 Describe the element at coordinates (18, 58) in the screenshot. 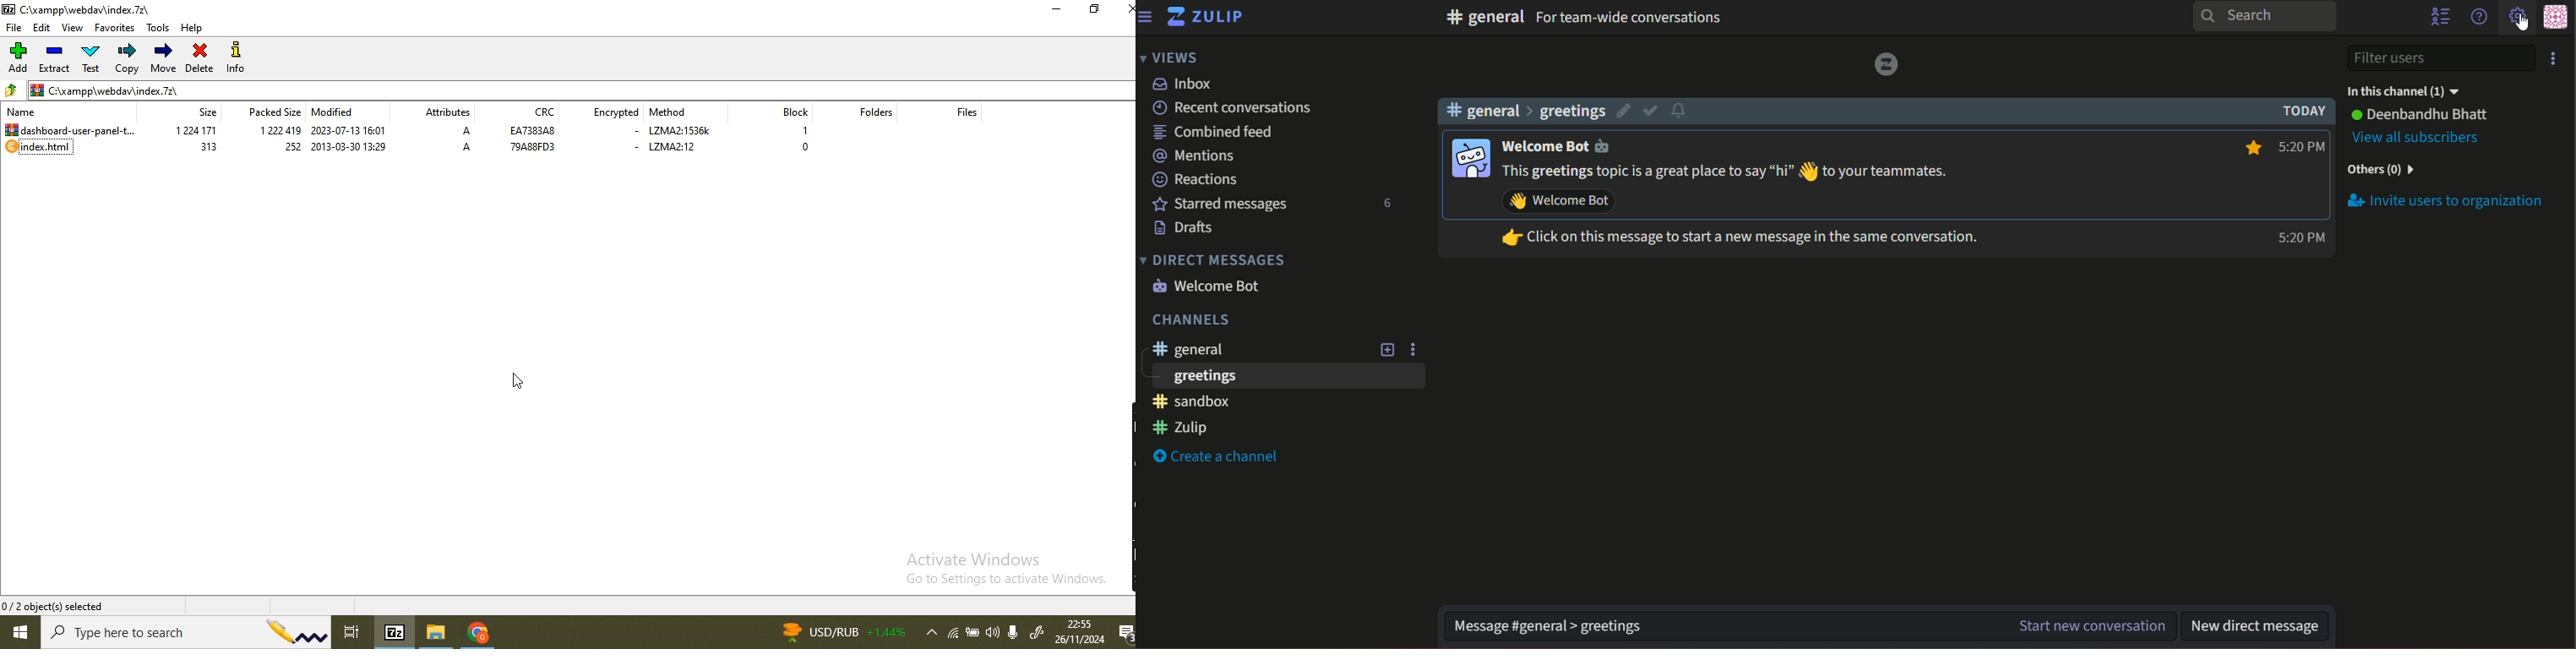

I see `add` at that location.